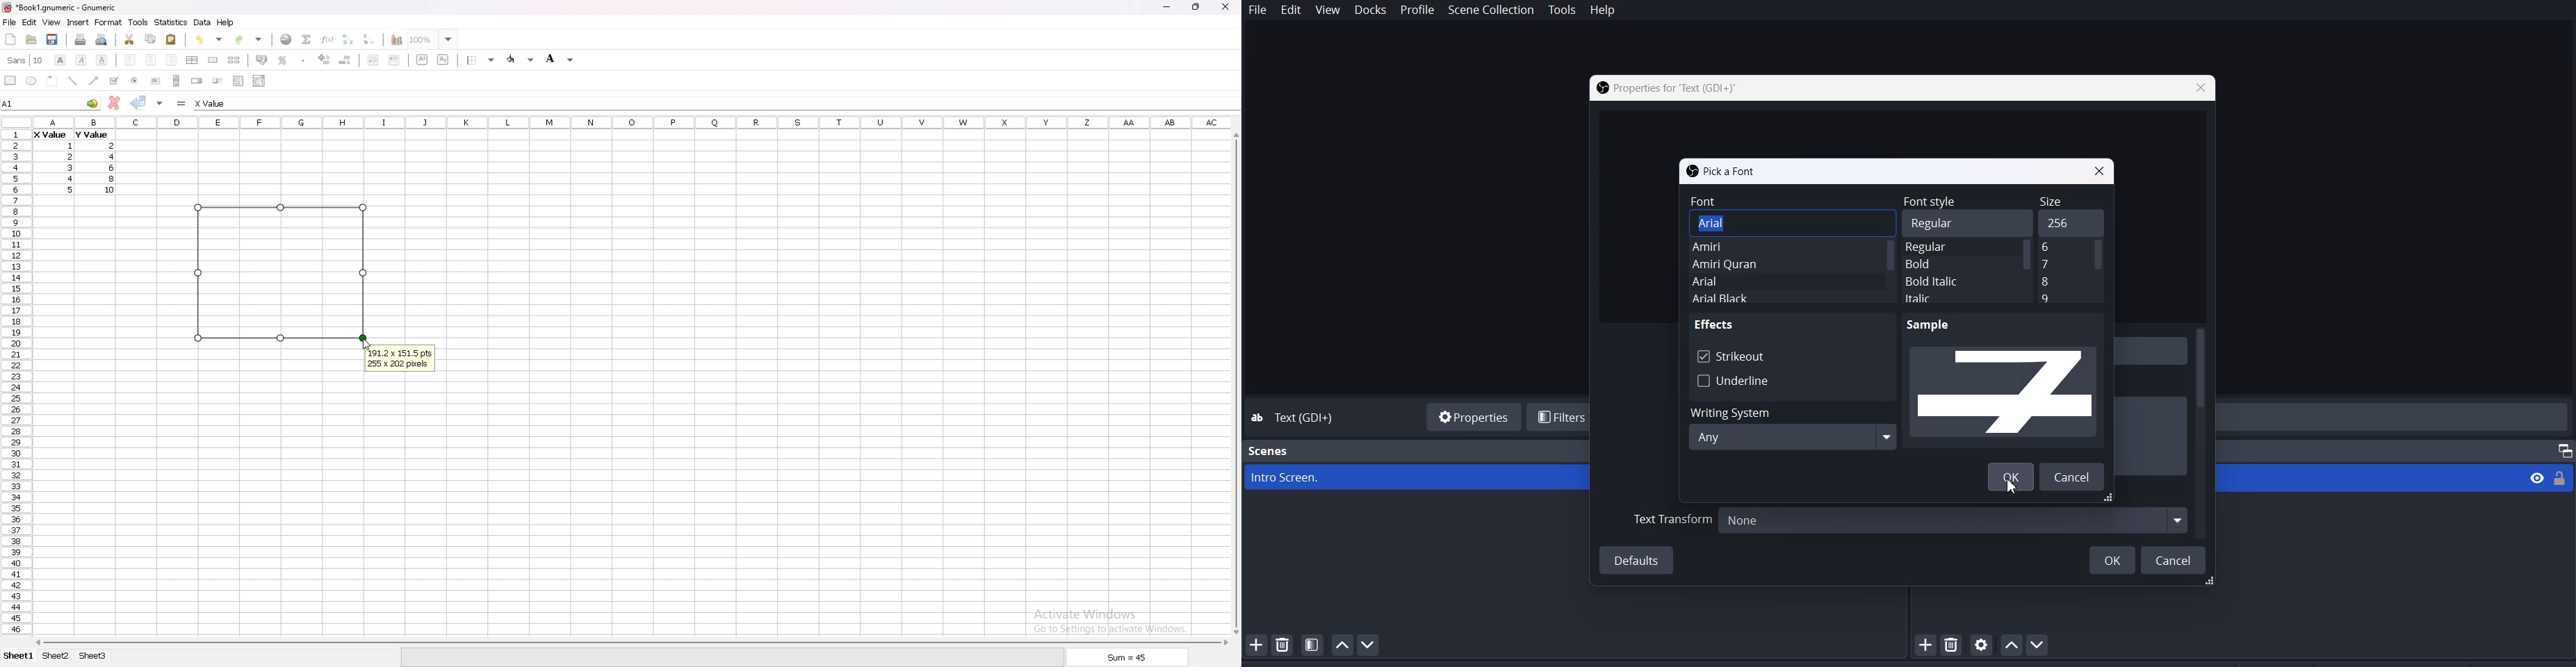 This screenshot has width=2576, height=672. What do you see at coordinates (444, 59) in the screenshot?
I see `subscript` at bounding box center [444, 59].